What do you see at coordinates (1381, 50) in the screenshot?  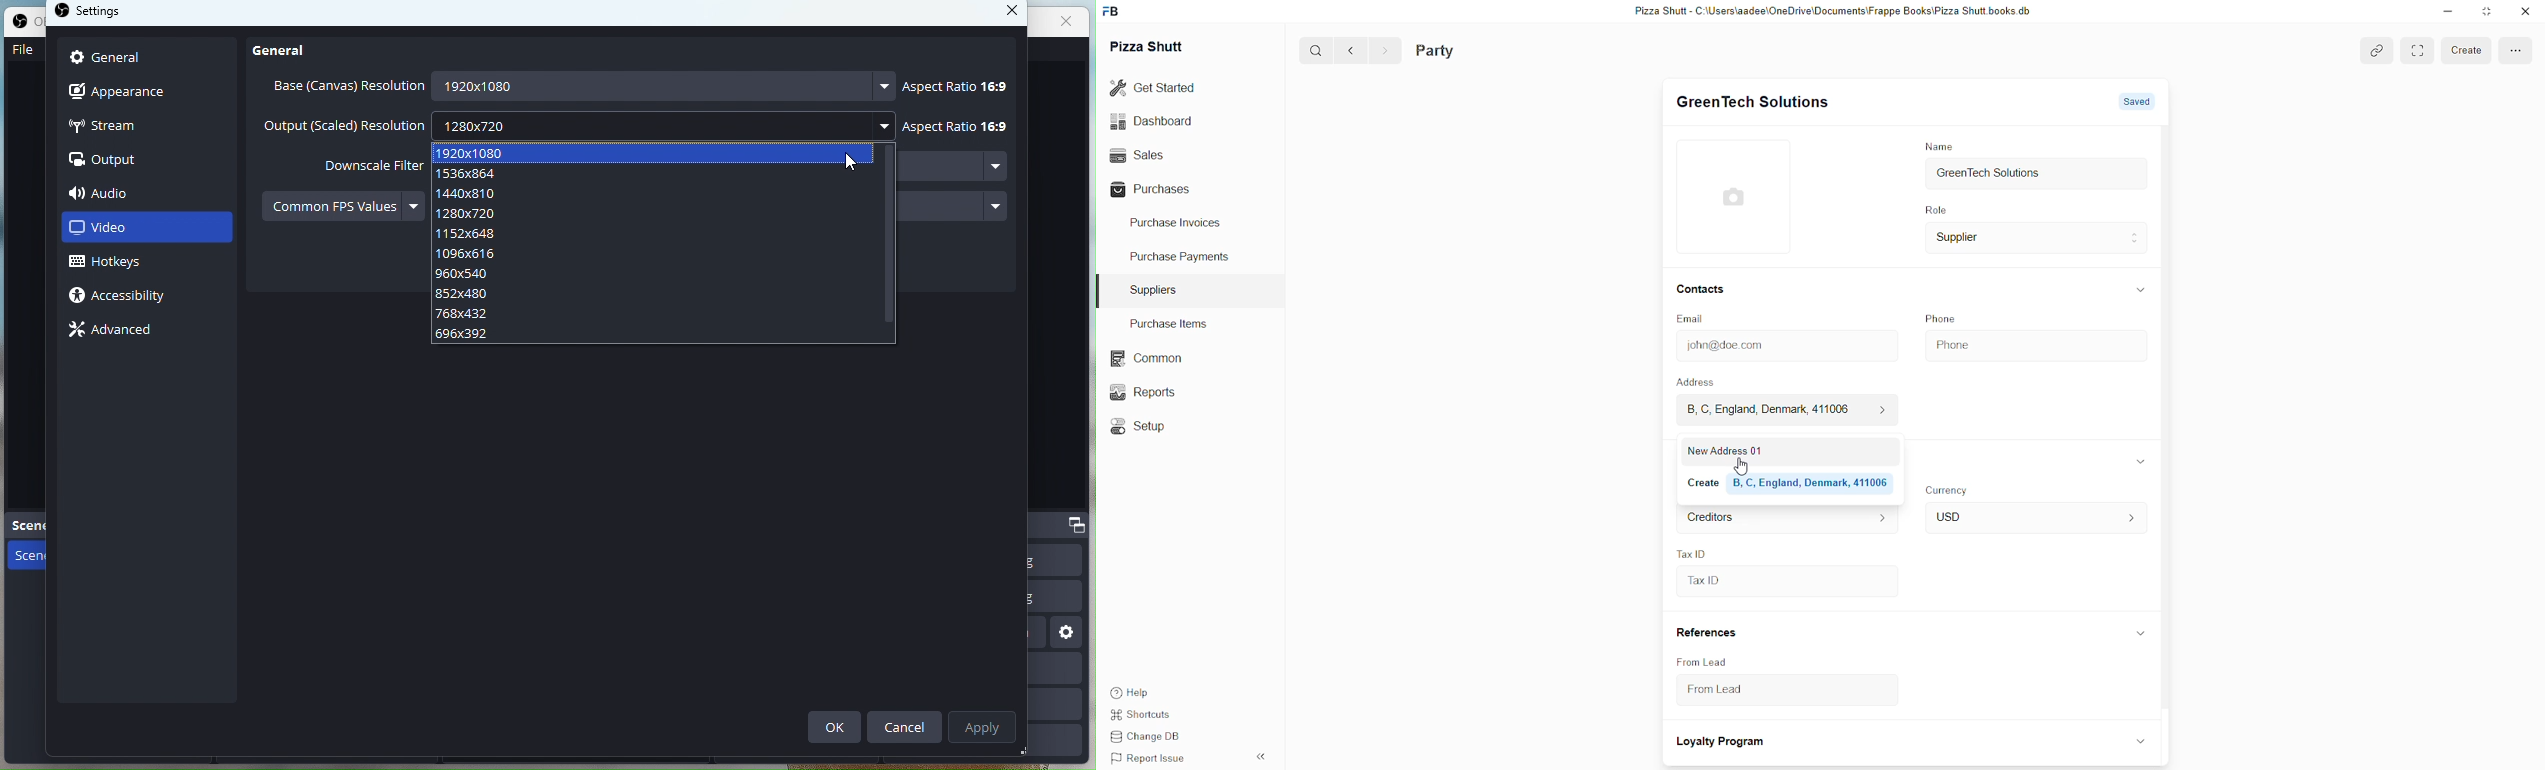 I see `next page` at bounding box center [1381, 50].